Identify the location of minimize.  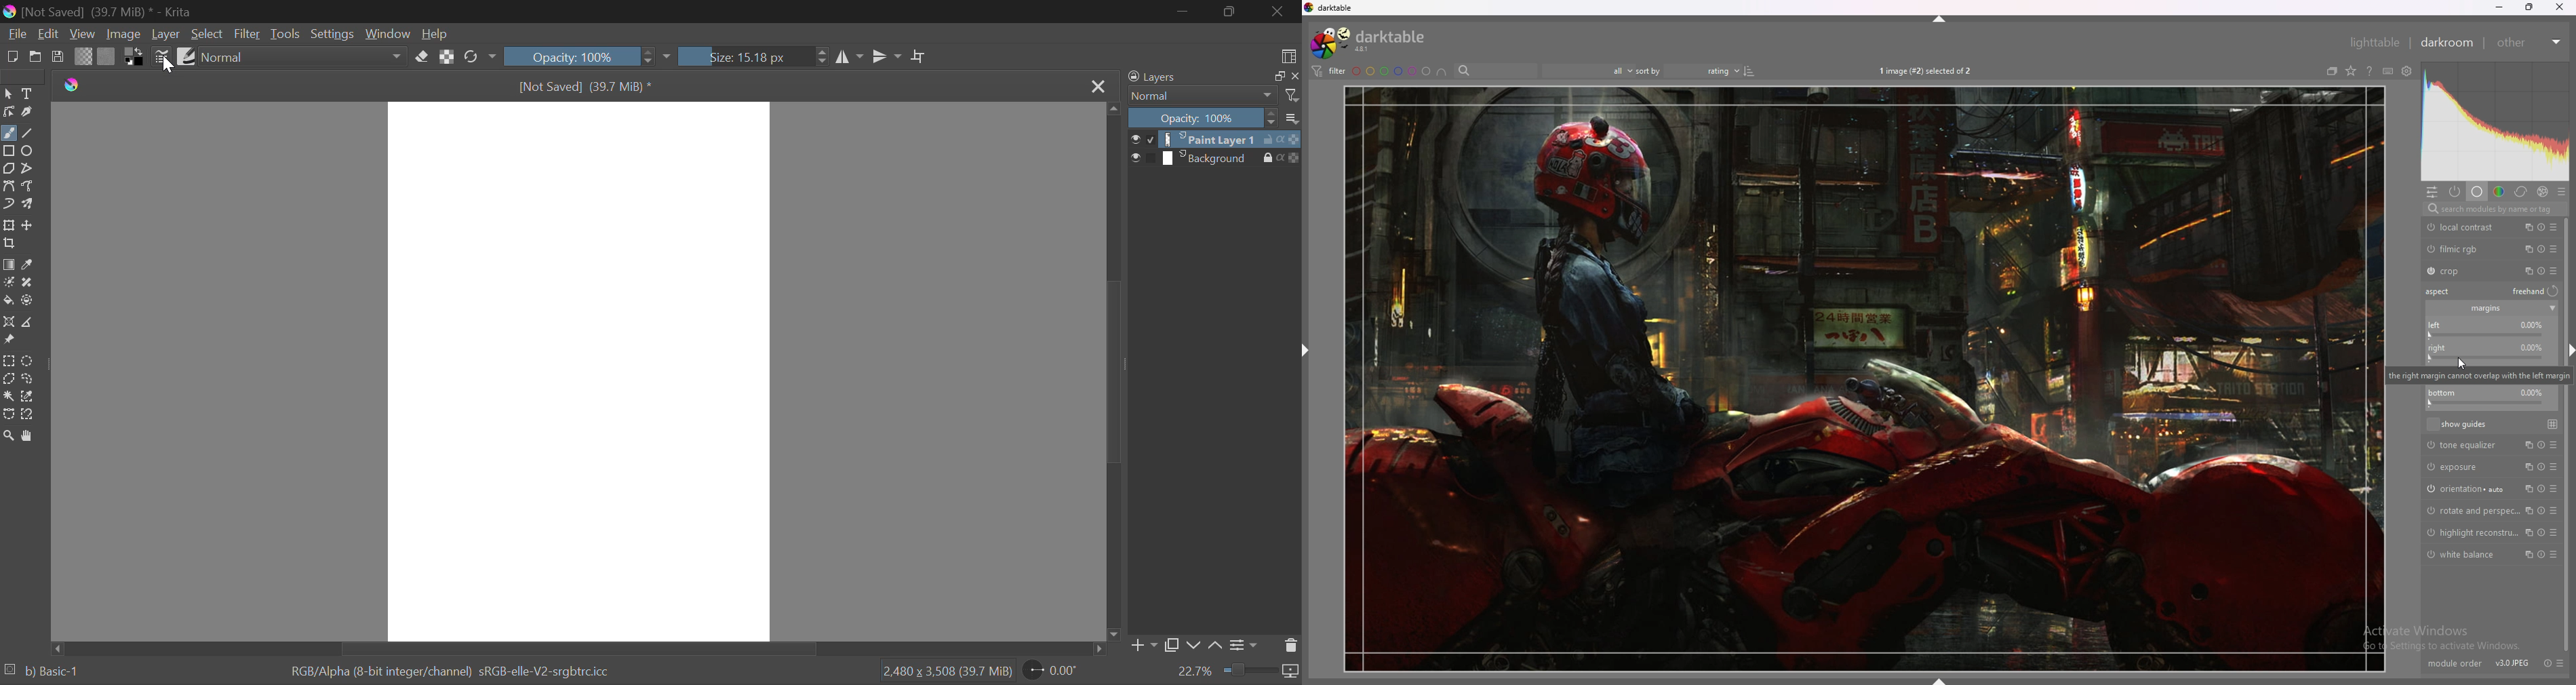
(2498, 7).